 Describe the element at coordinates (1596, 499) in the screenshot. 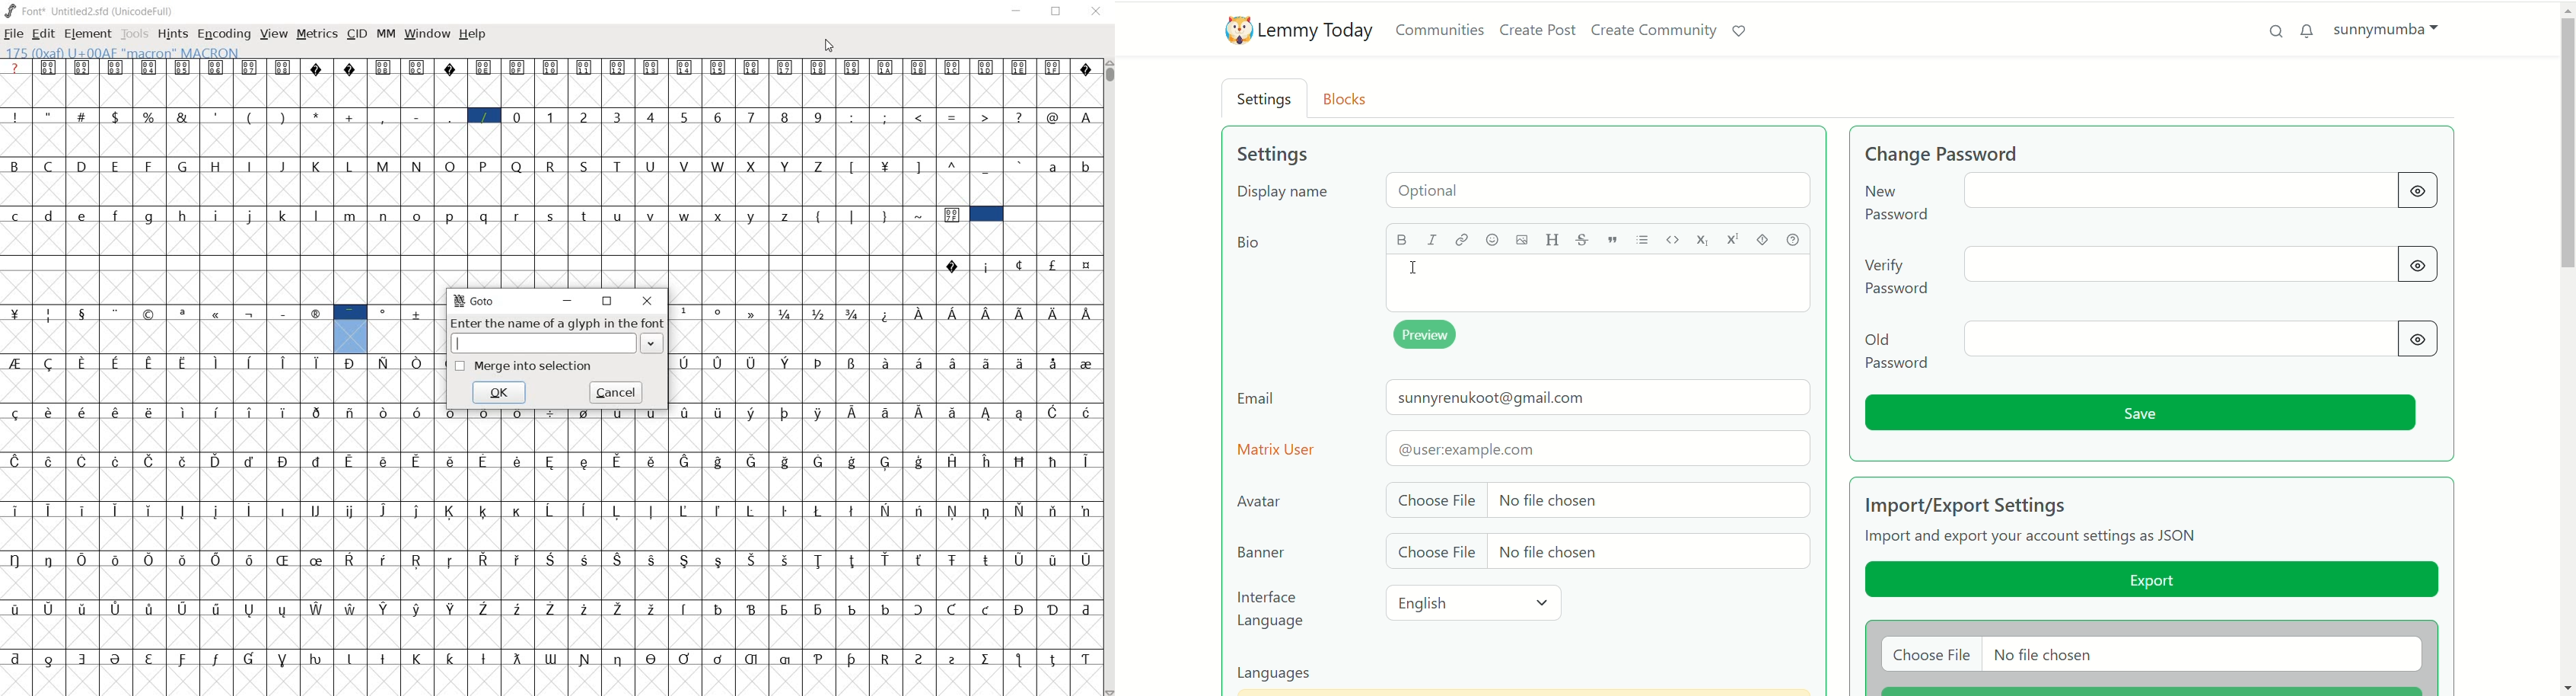

I see `choose file` at that location.